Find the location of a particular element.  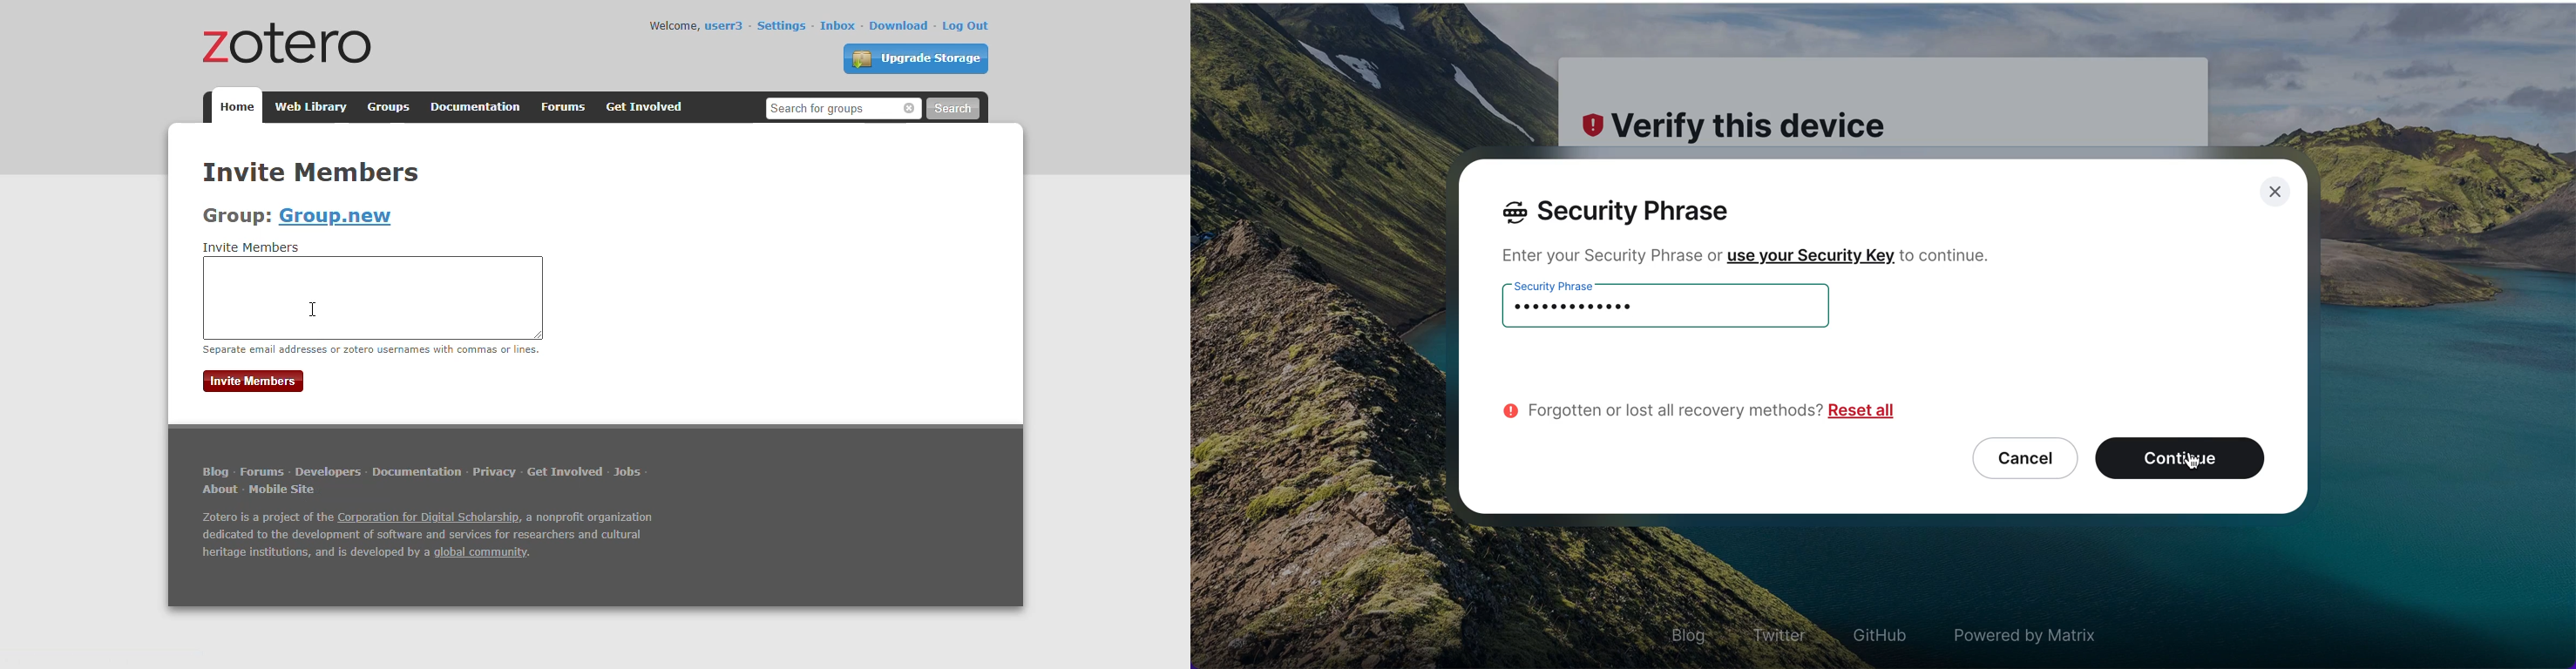

input box is located at coordinates (373, 298).